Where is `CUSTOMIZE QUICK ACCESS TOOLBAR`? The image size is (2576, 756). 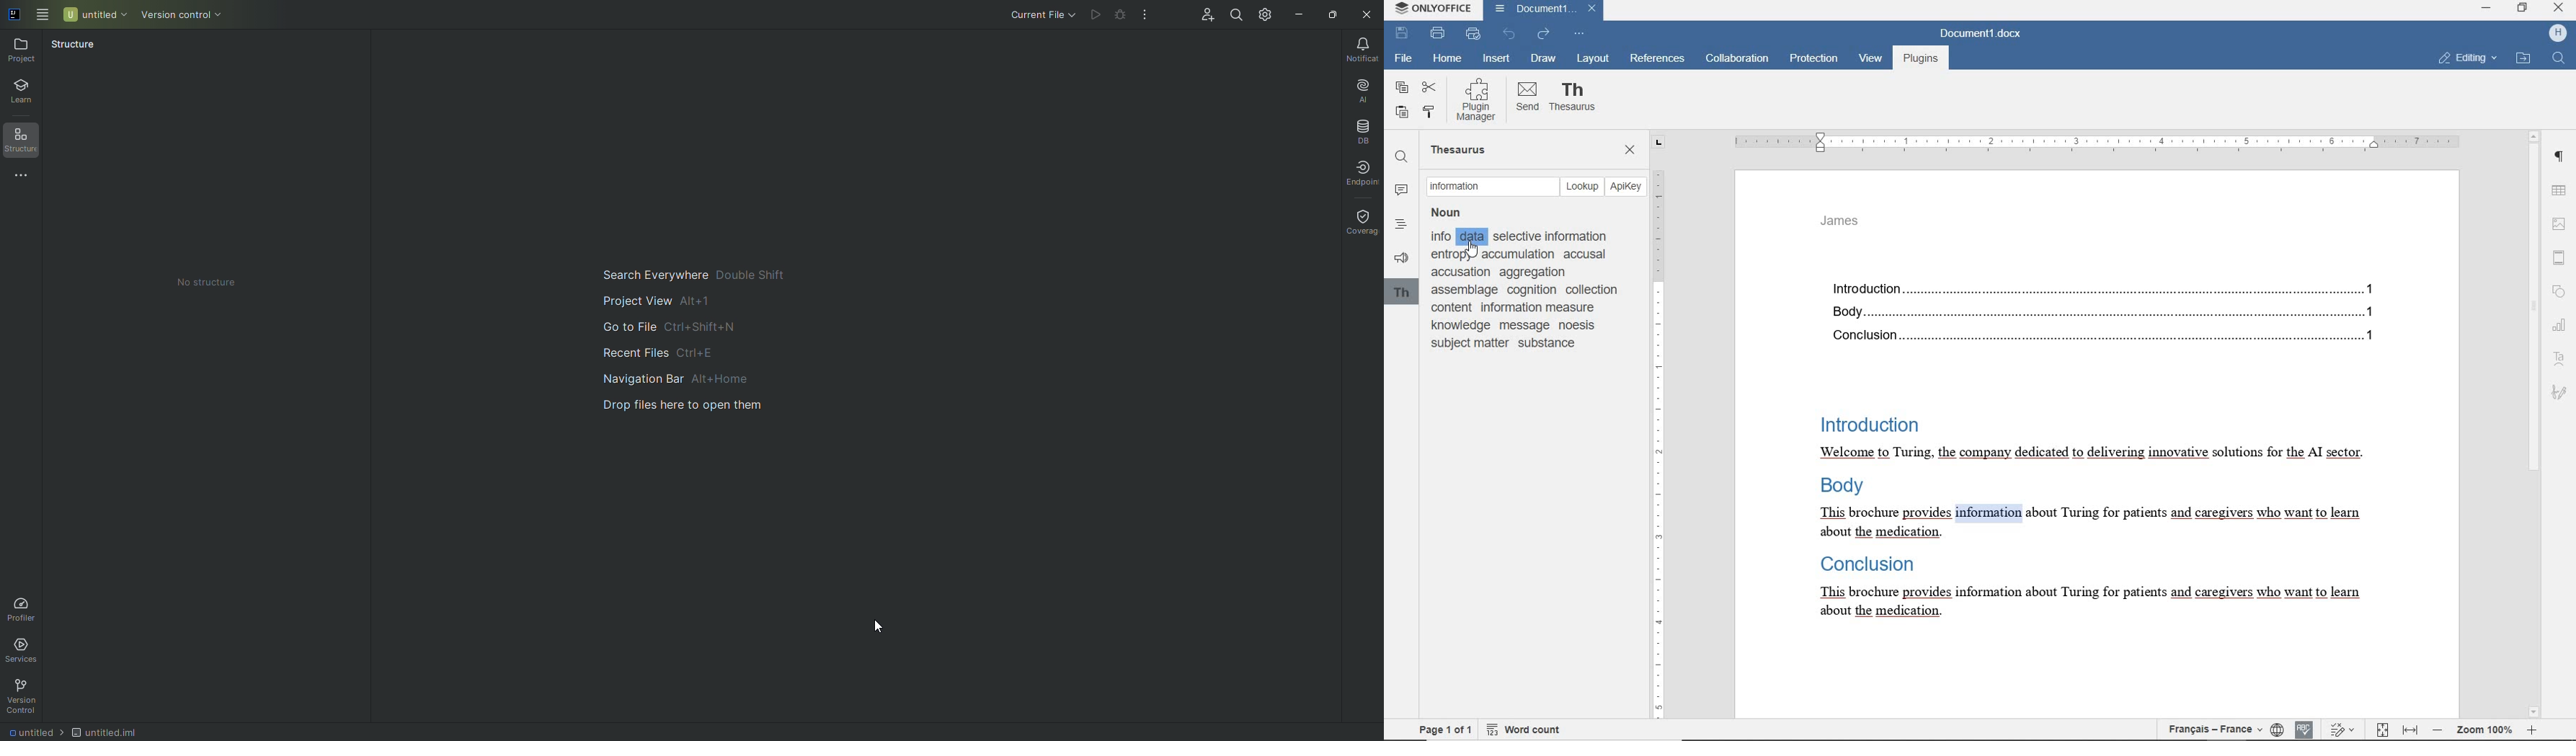
CUSTOMIZE QUICK ACCESS TOOLBAR is located at coordinates (1580, 34).